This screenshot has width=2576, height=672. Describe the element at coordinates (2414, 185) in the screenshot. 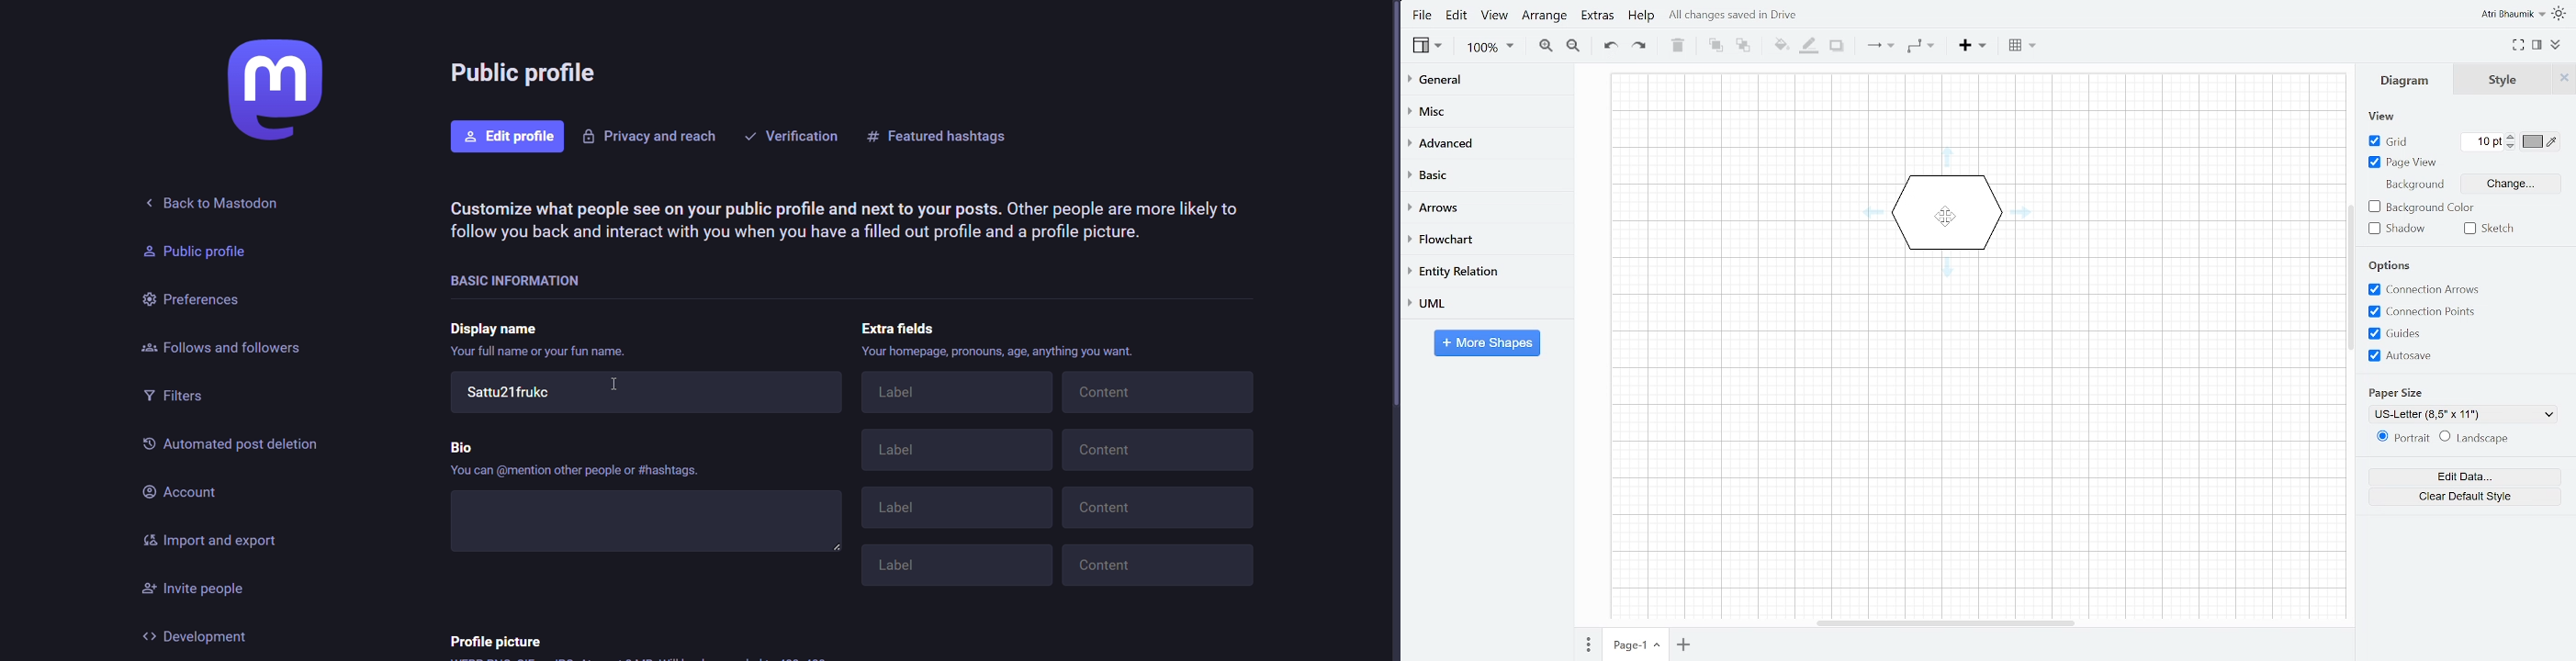

I see `Background` at that location.